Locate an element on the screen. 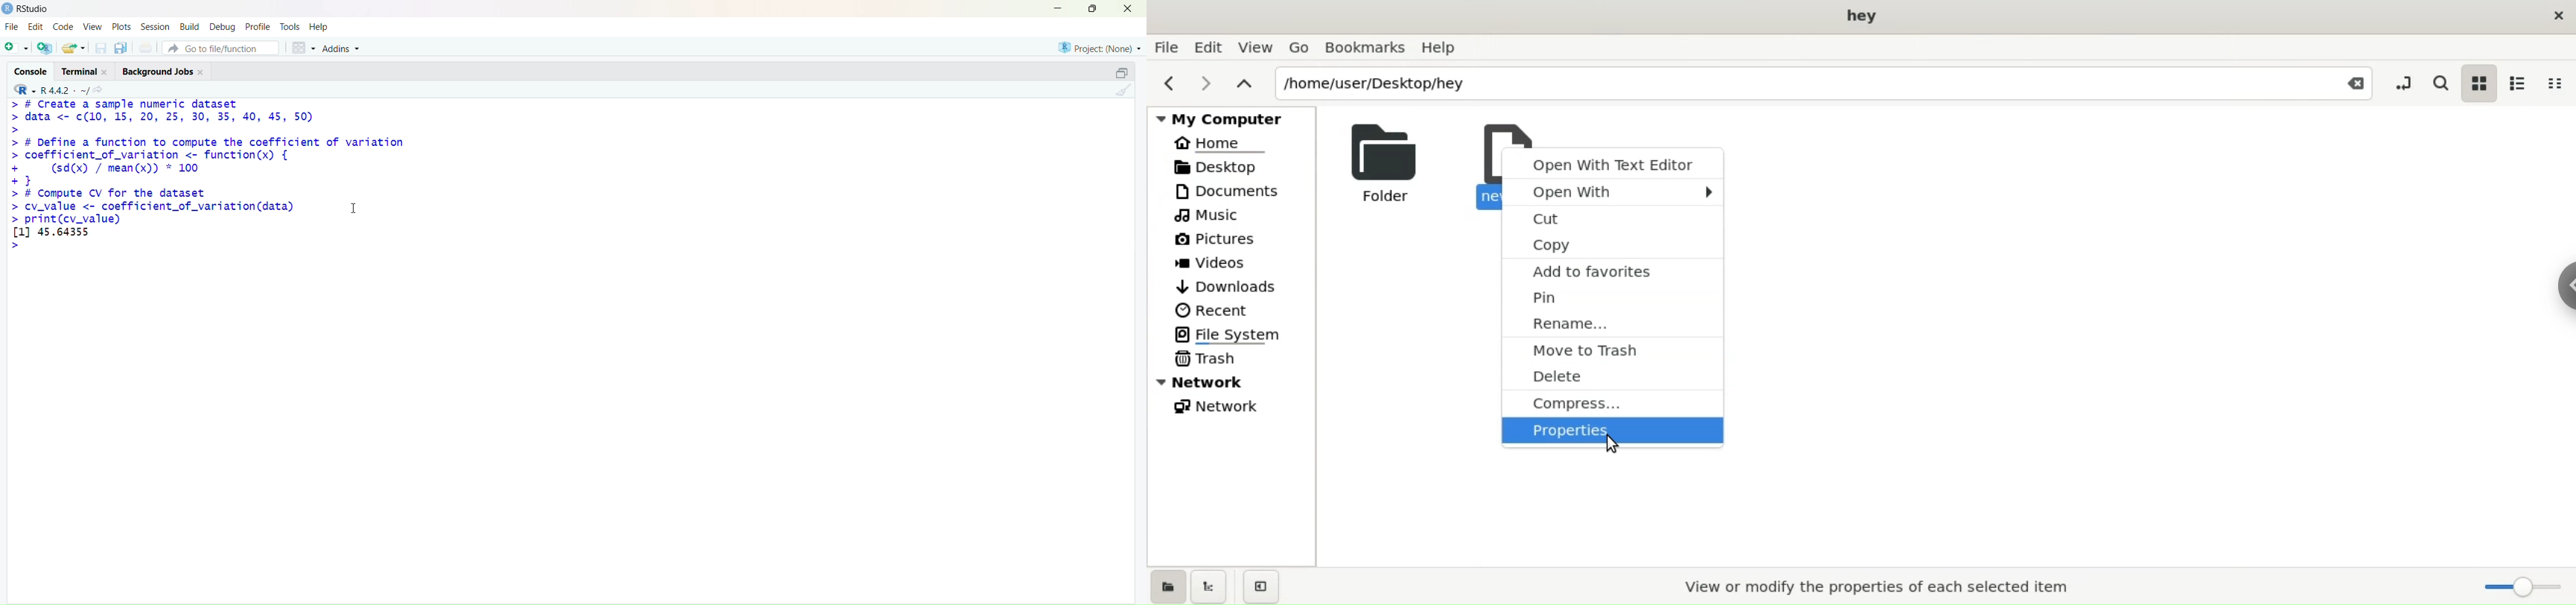 The height and width of the screenshot is (616, 2576). grid is located at coordinates (305, 48).